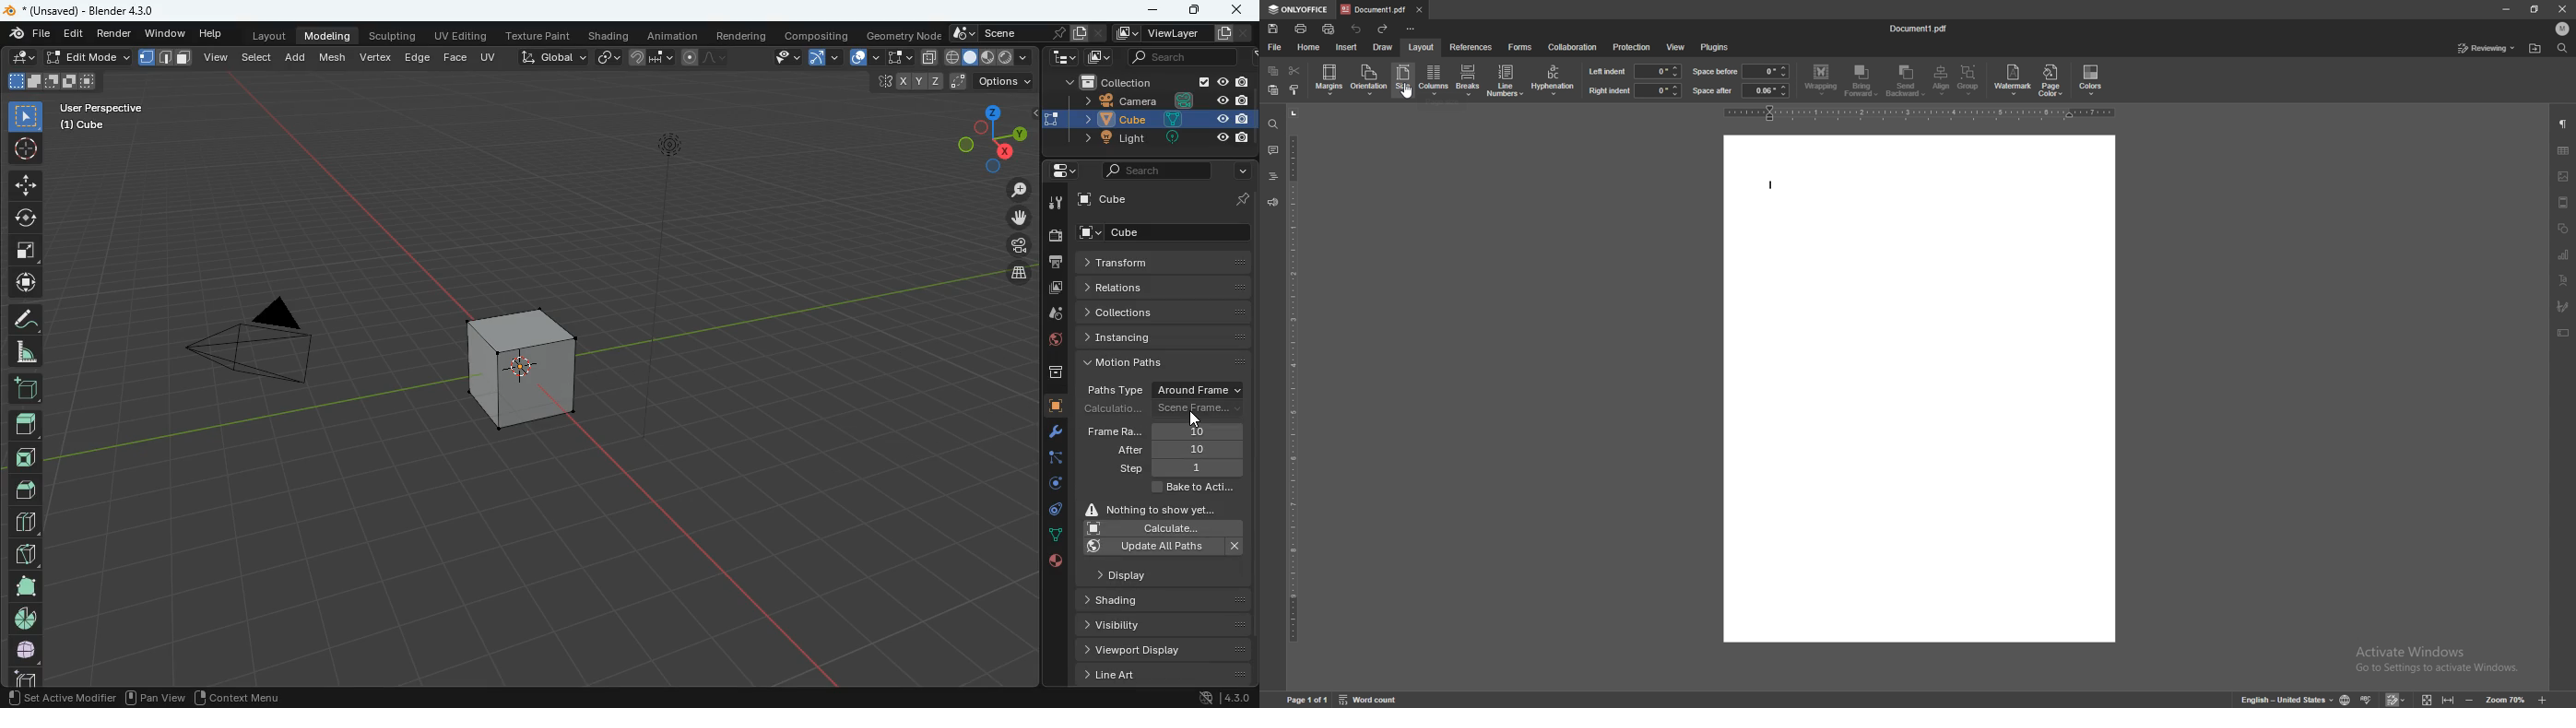 Image resolution: width=2576 pixels, height=728 pixels. I want to click on watermark, so click(2015, 79).